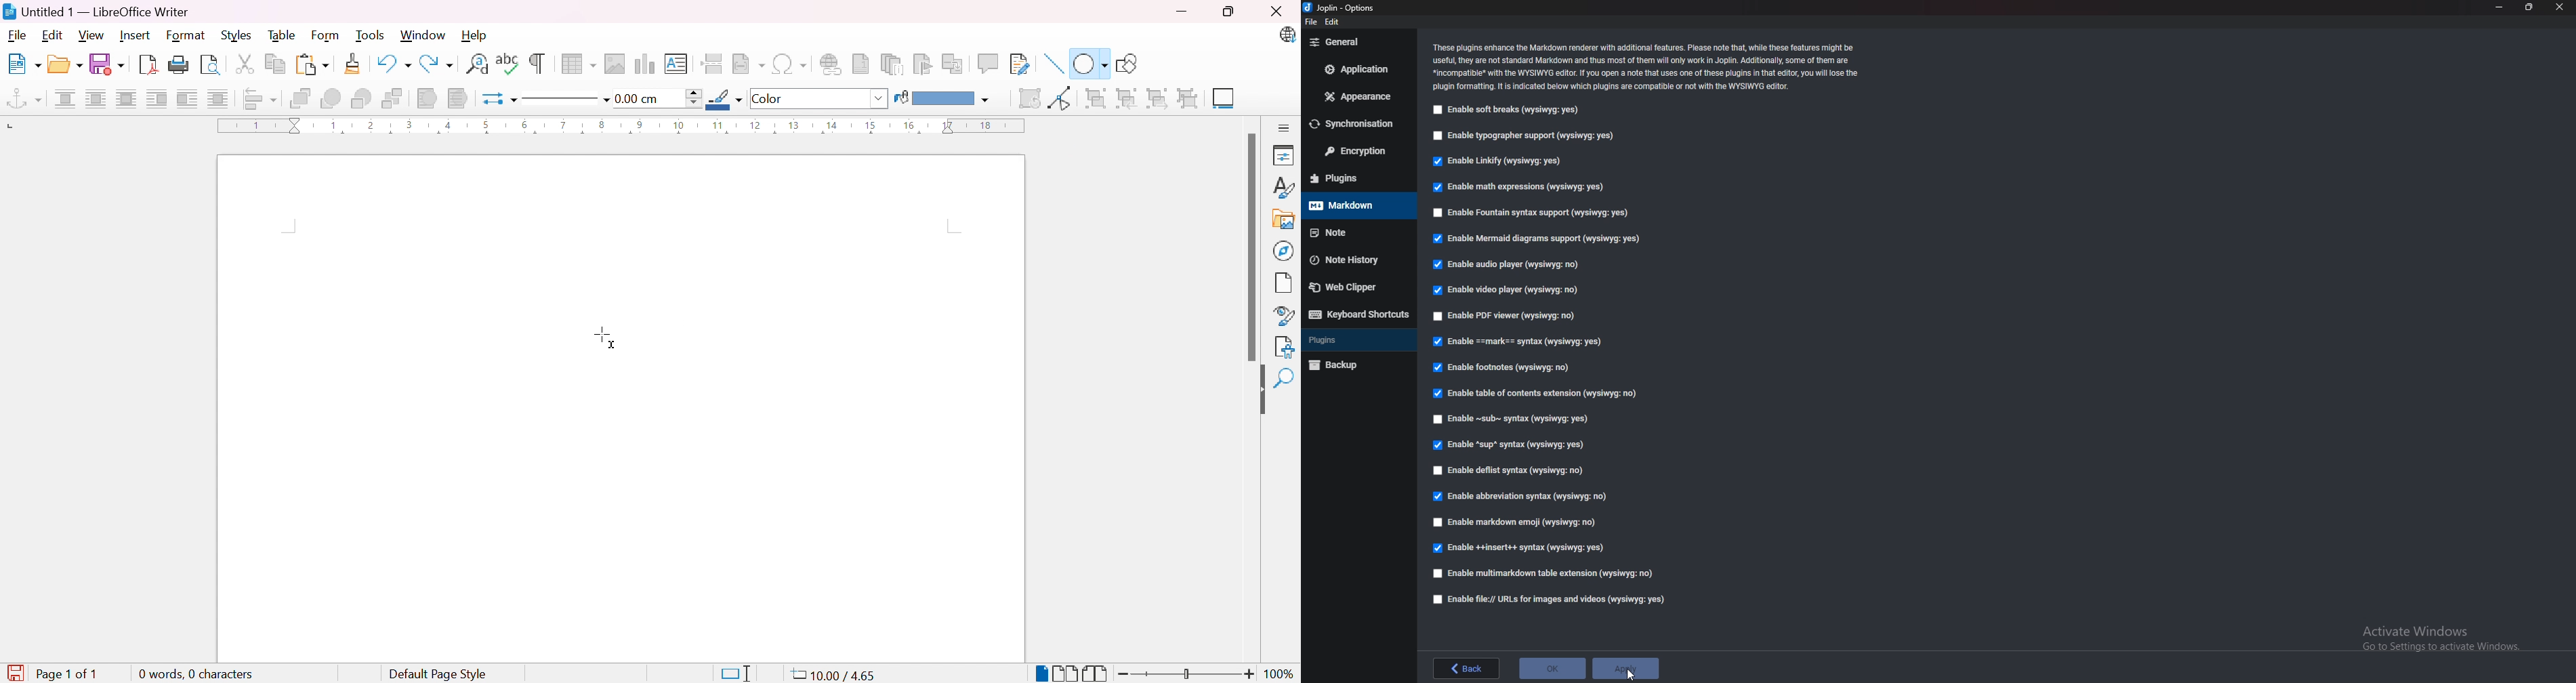  Describe the element at coordinates (1504, 292) in the screenshot. I see `enable video player` at that location.